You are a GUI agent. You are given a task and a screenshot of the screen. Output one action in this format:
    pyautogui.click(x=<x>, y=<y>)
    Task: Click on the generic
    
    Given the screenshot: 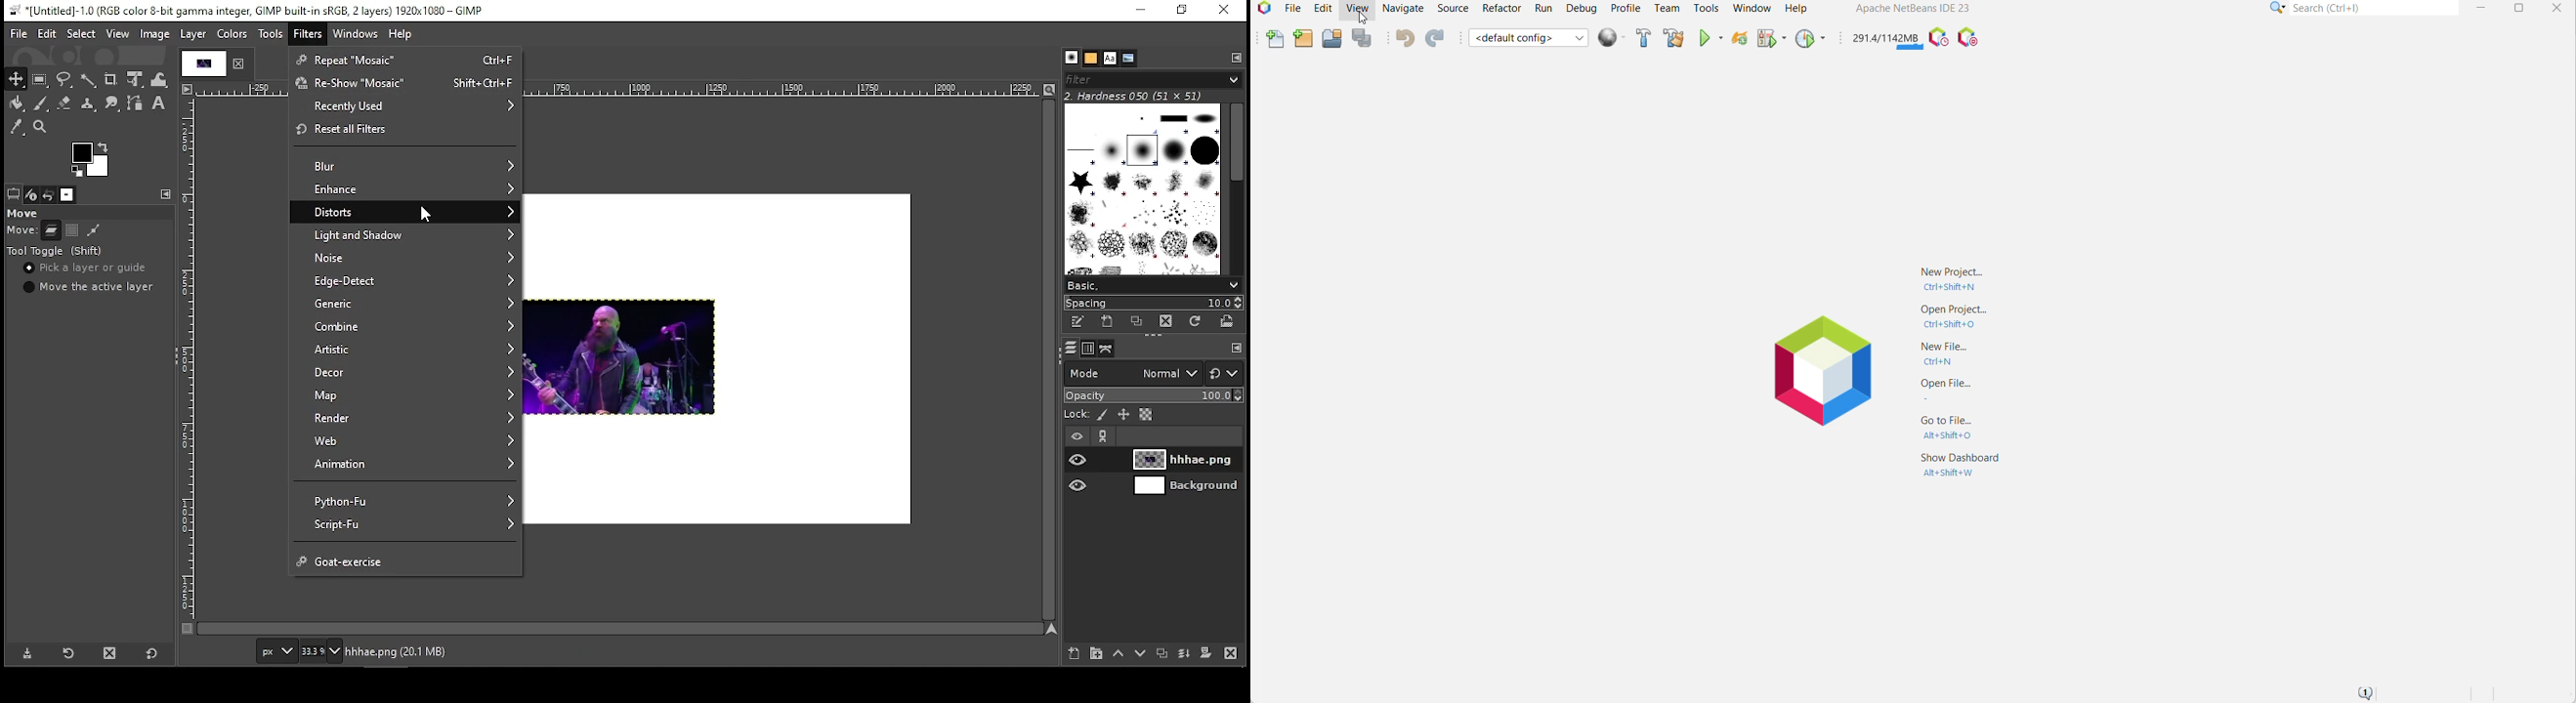 What is the action you would take?
    pyautogui.click(x=405, y=305)
    